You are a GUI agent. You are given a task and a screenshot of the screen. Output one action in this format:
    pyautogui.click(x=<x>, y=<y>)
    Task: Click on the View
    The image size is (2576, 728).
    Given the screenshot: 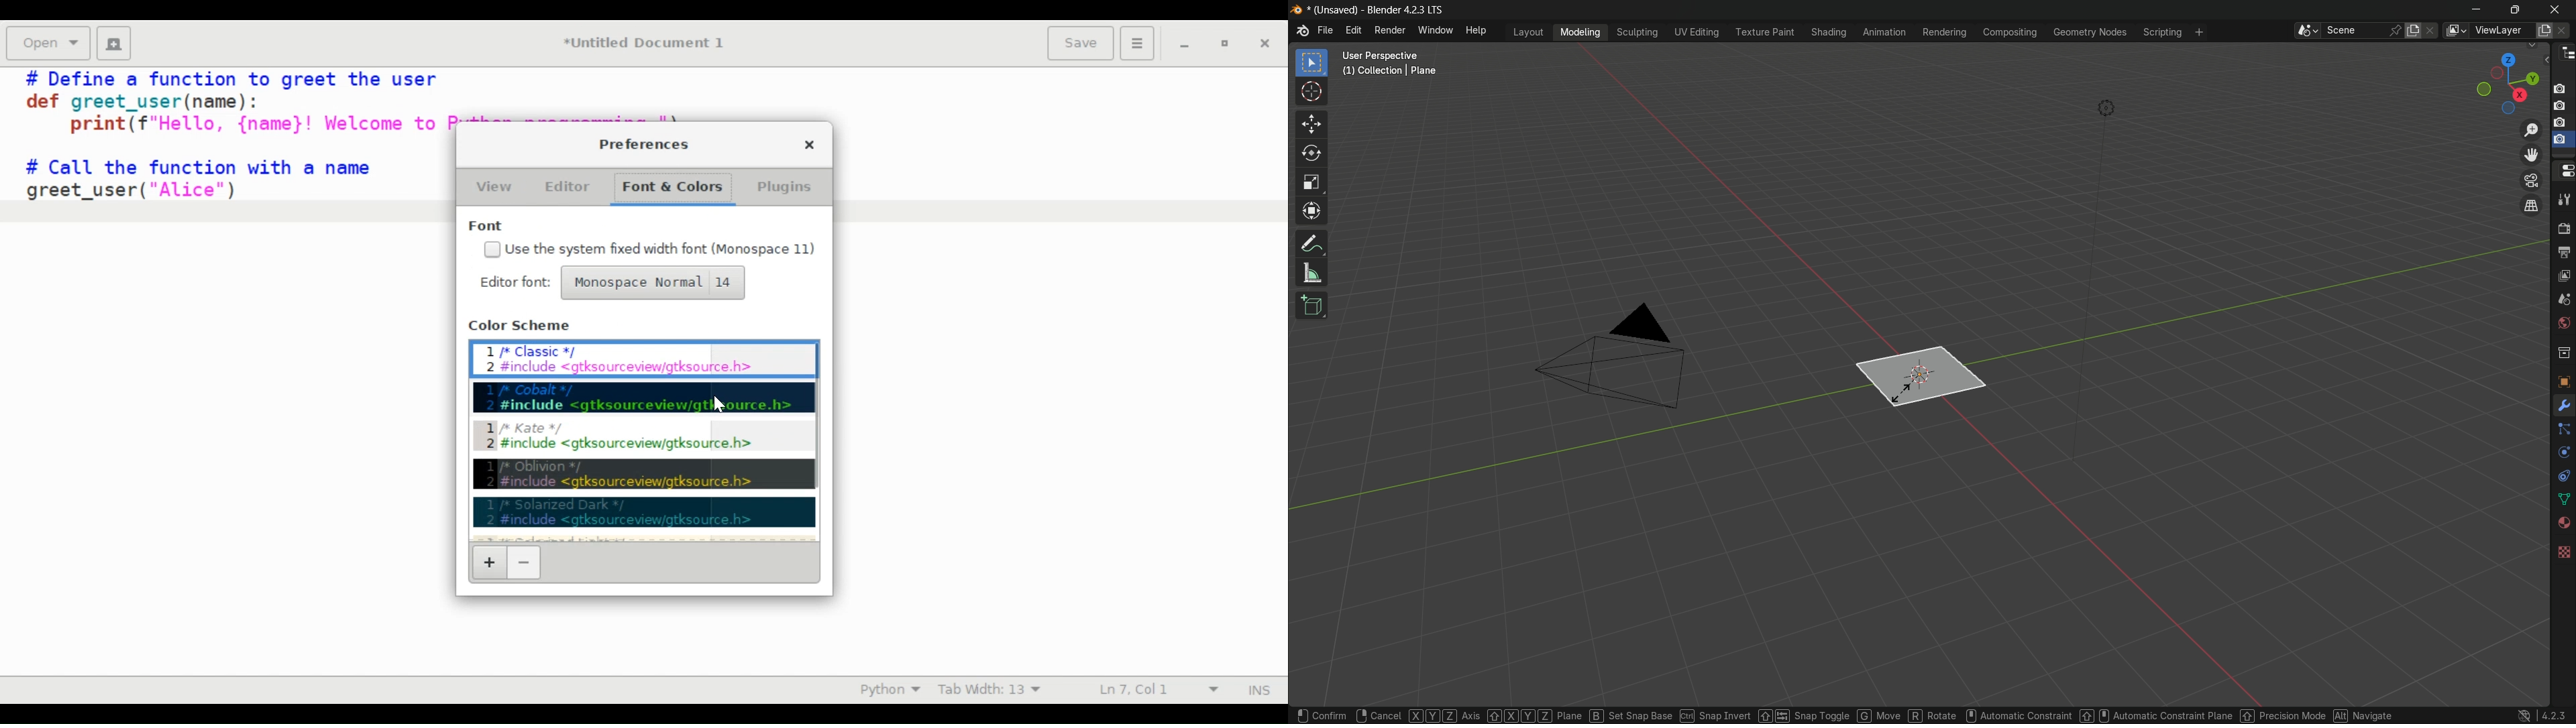 What is the action you would take?
    pyautogui.click(x=494, y=186)
    